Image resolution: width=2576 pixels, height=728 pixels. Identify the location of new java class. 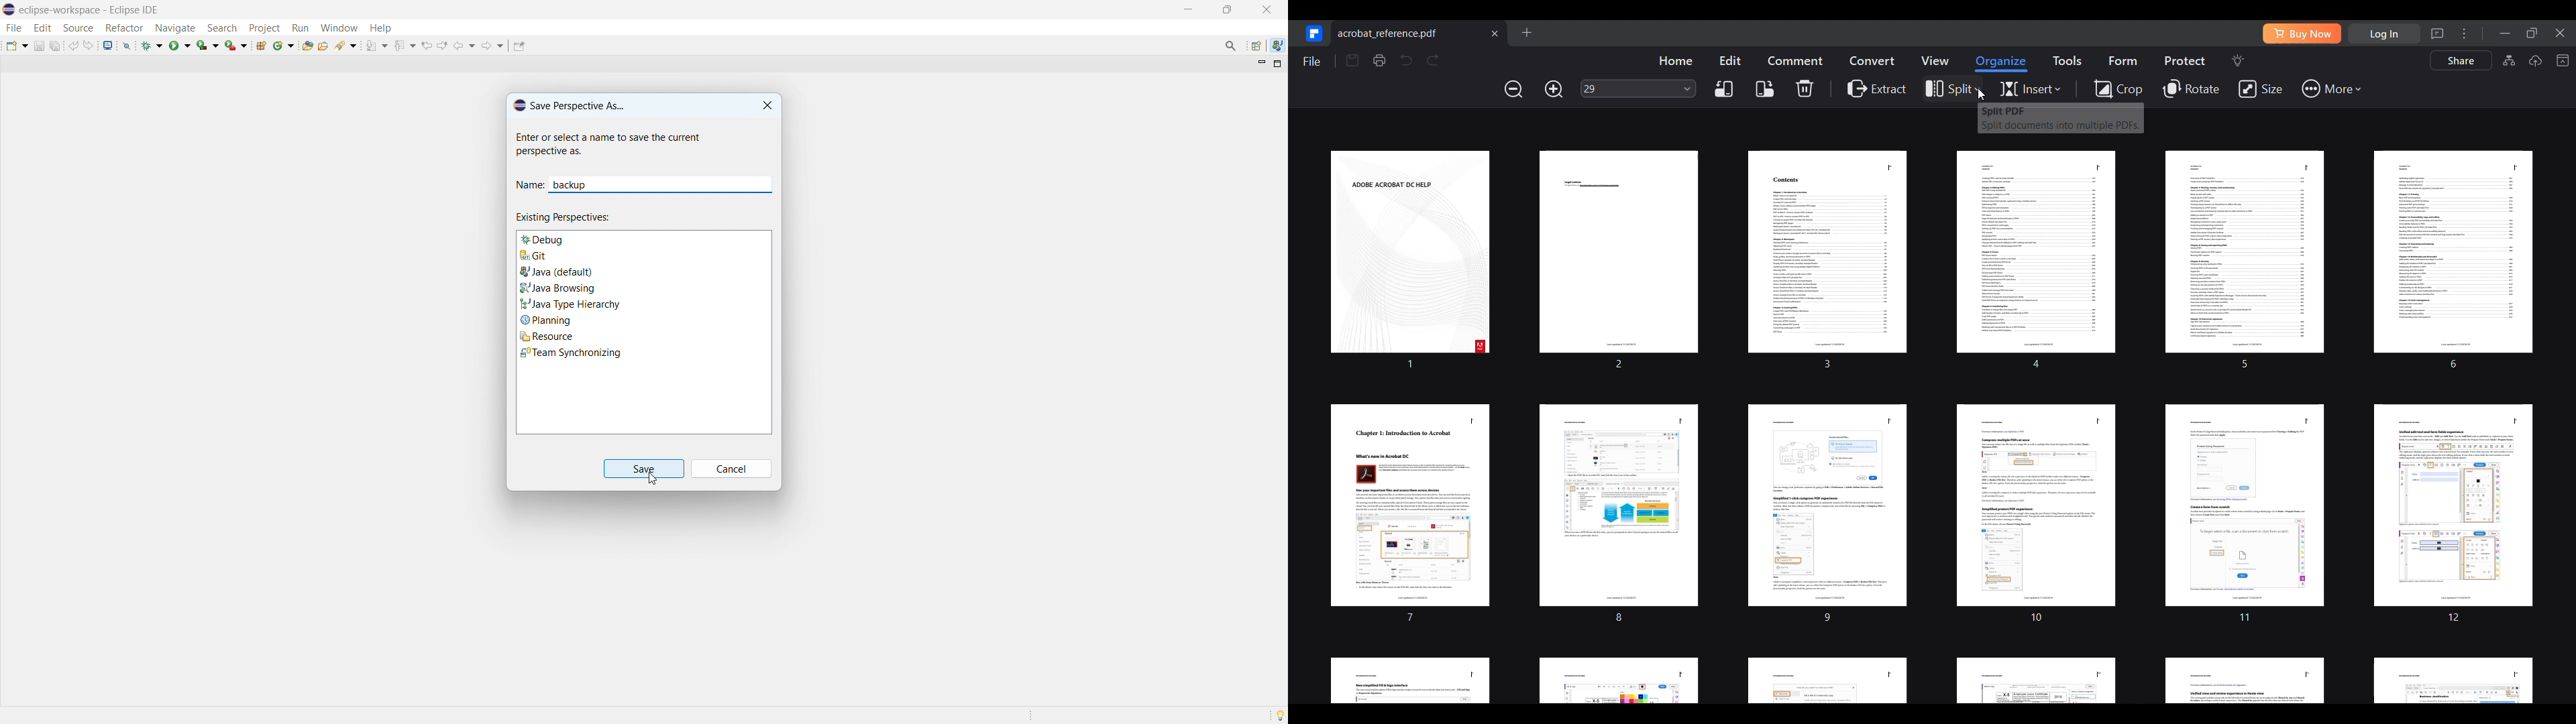
(284, 46).